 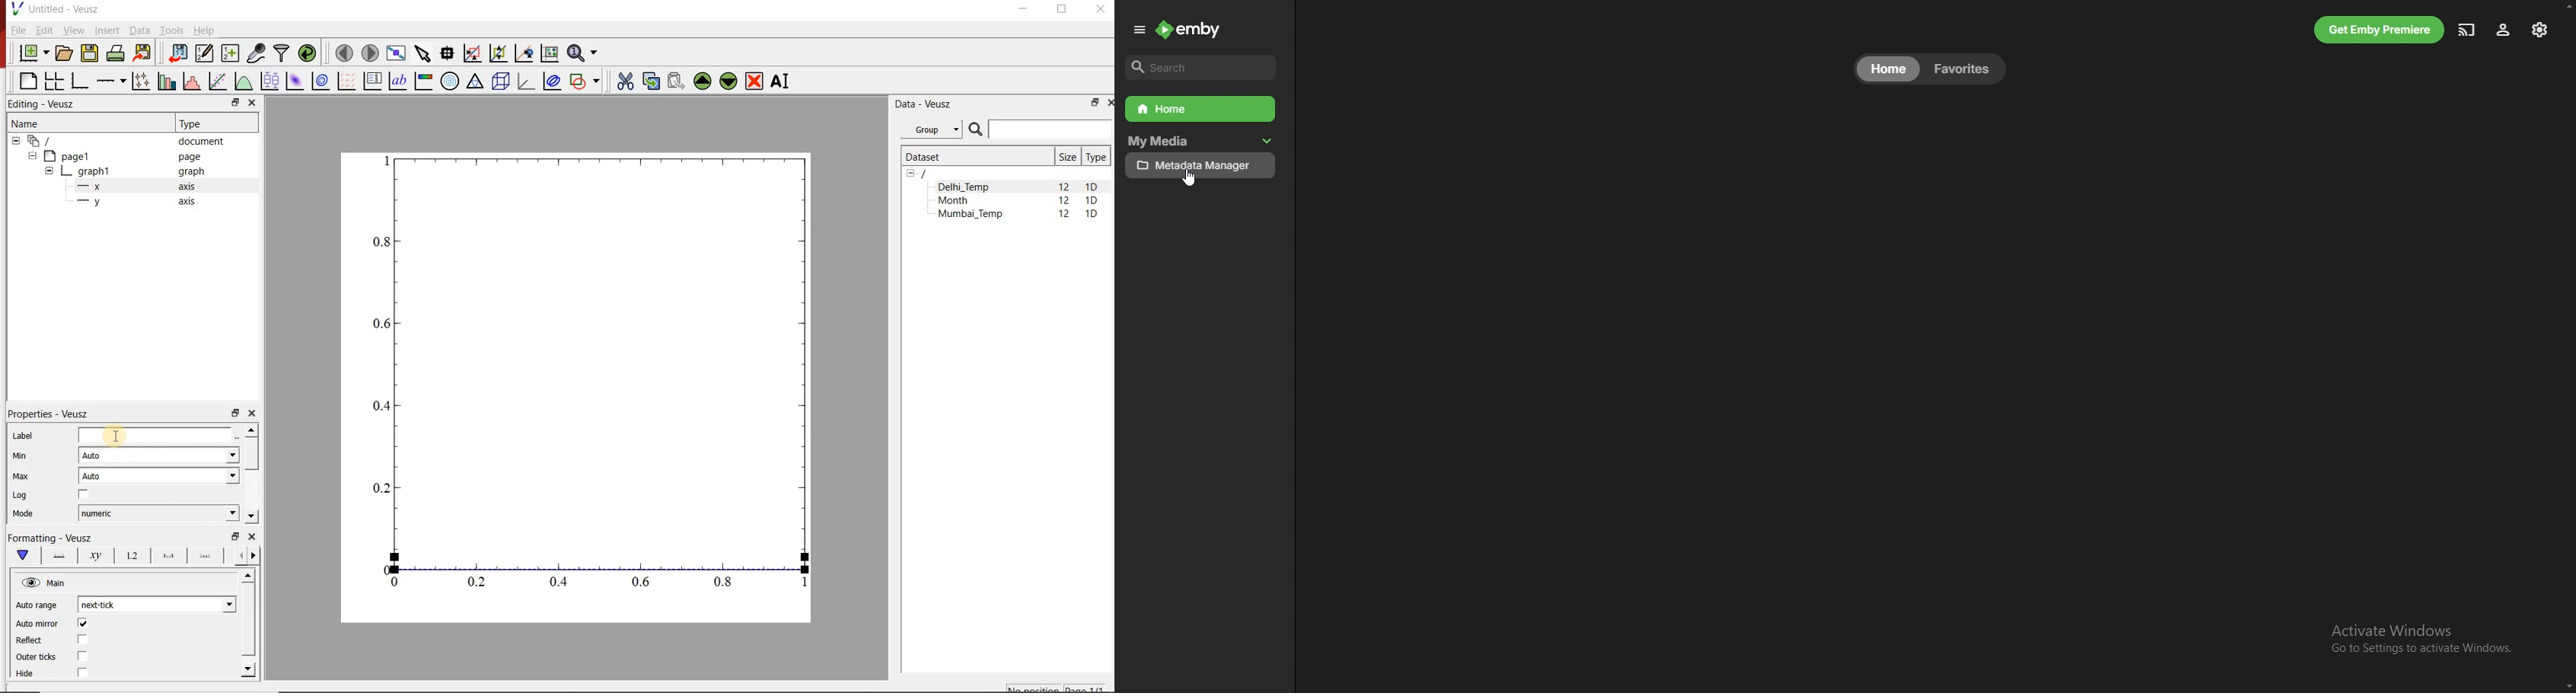 What do you see at coordinates (17, 30) in the screenshot?
I see `File` at bounding box center [17, 30].